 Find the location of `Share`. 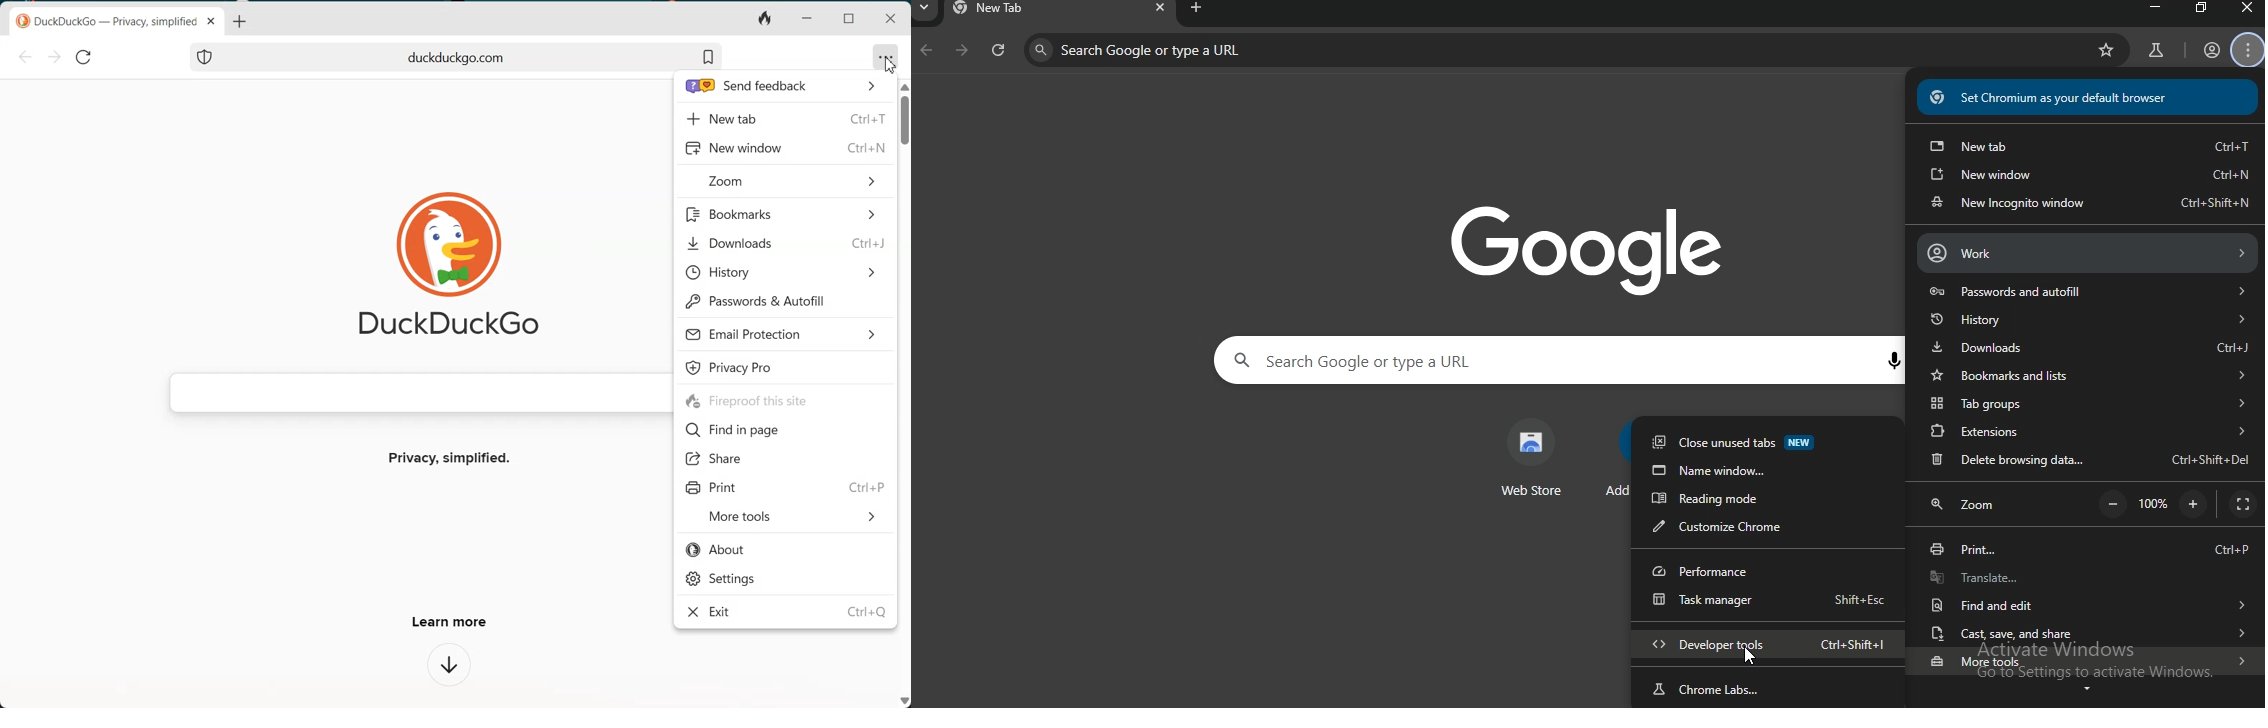

Share is located at coordinates (786, 456).